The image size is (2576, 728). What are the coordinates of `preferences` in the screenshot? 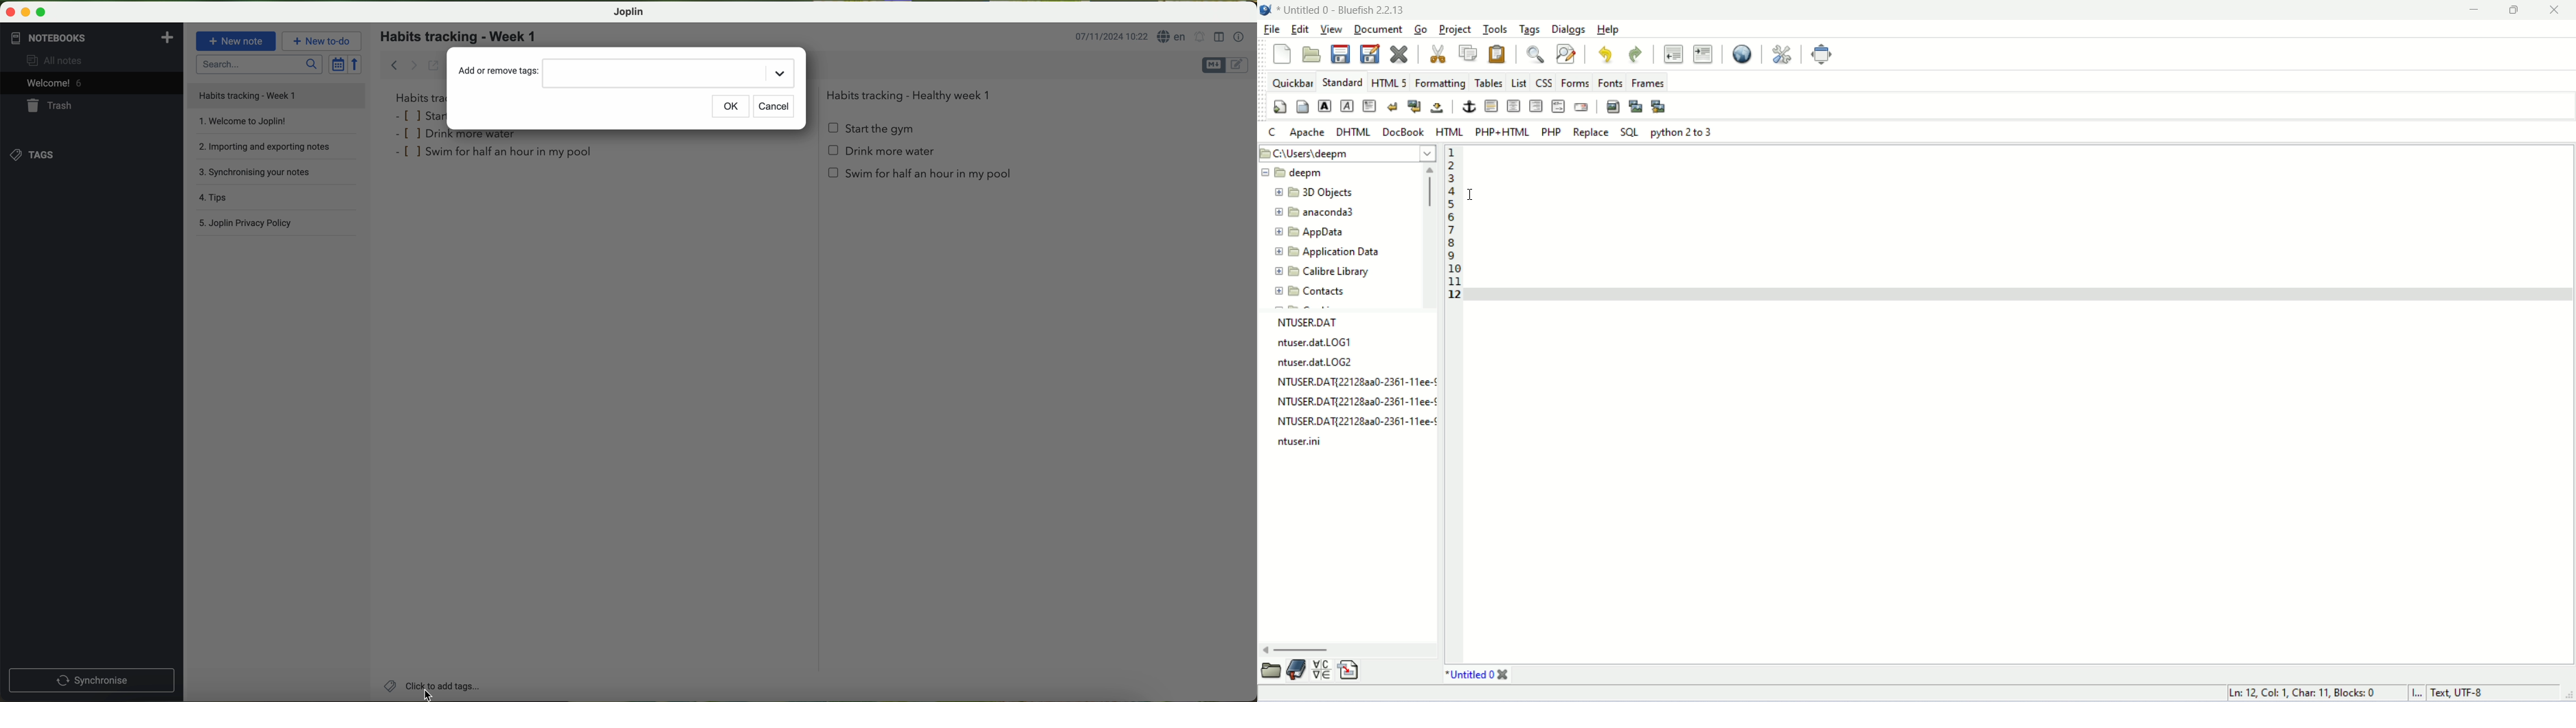 It's located at (1783, 55).